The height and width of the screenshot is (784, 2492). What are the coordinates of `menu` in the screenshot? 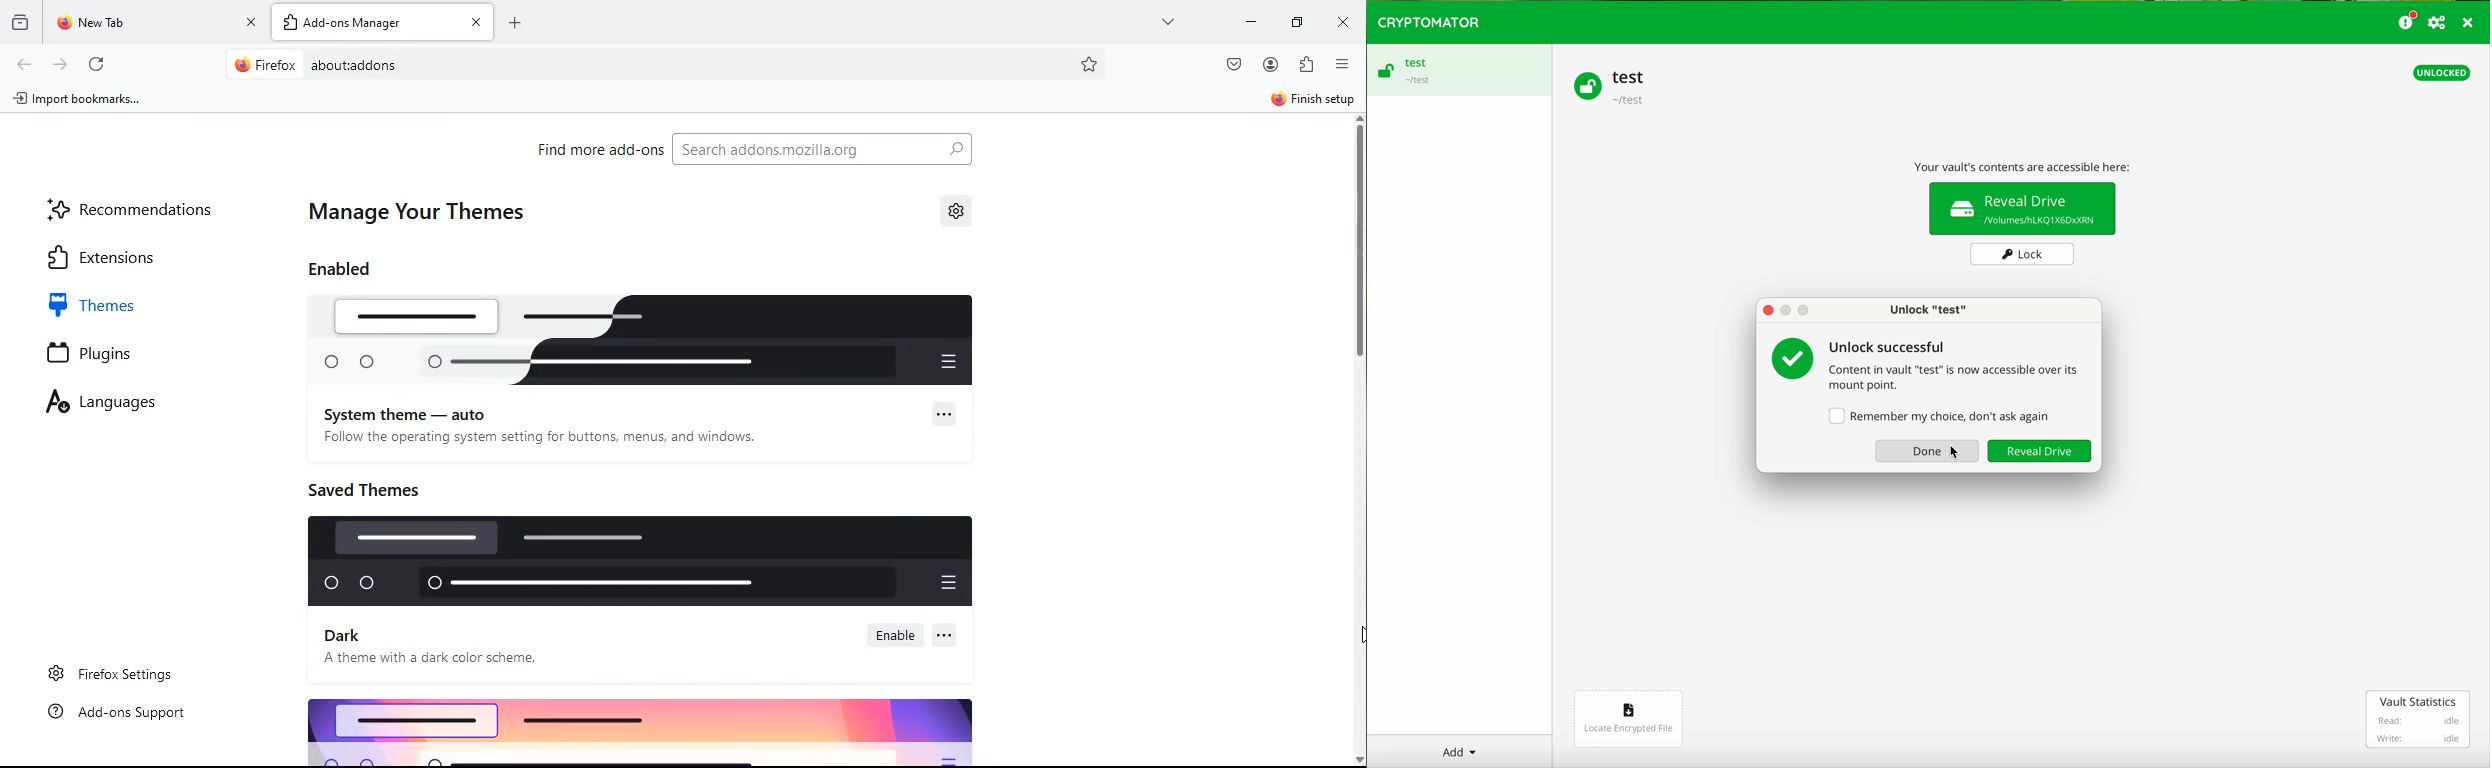 It's located at (1342, 65).